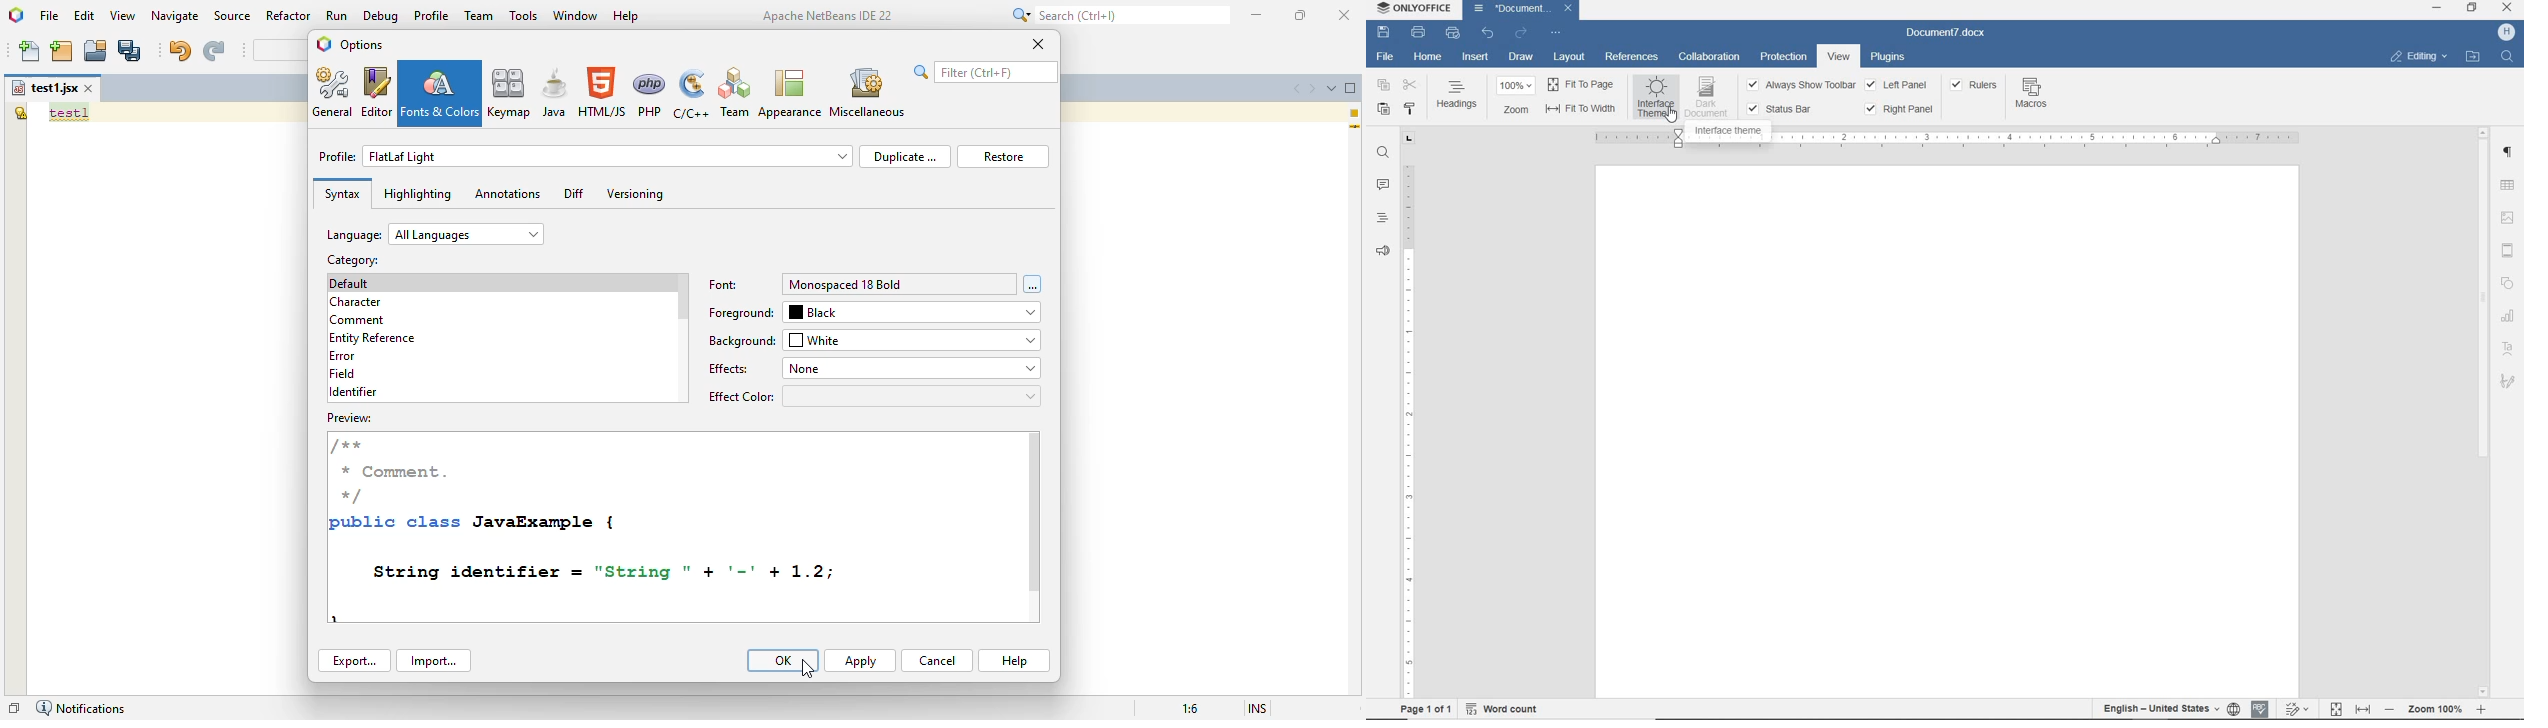 The image size is (2548, 728). Describe the element at coordinates (2508, 250) in the screenshot. I see `HEADER & FOOTER` at that location.